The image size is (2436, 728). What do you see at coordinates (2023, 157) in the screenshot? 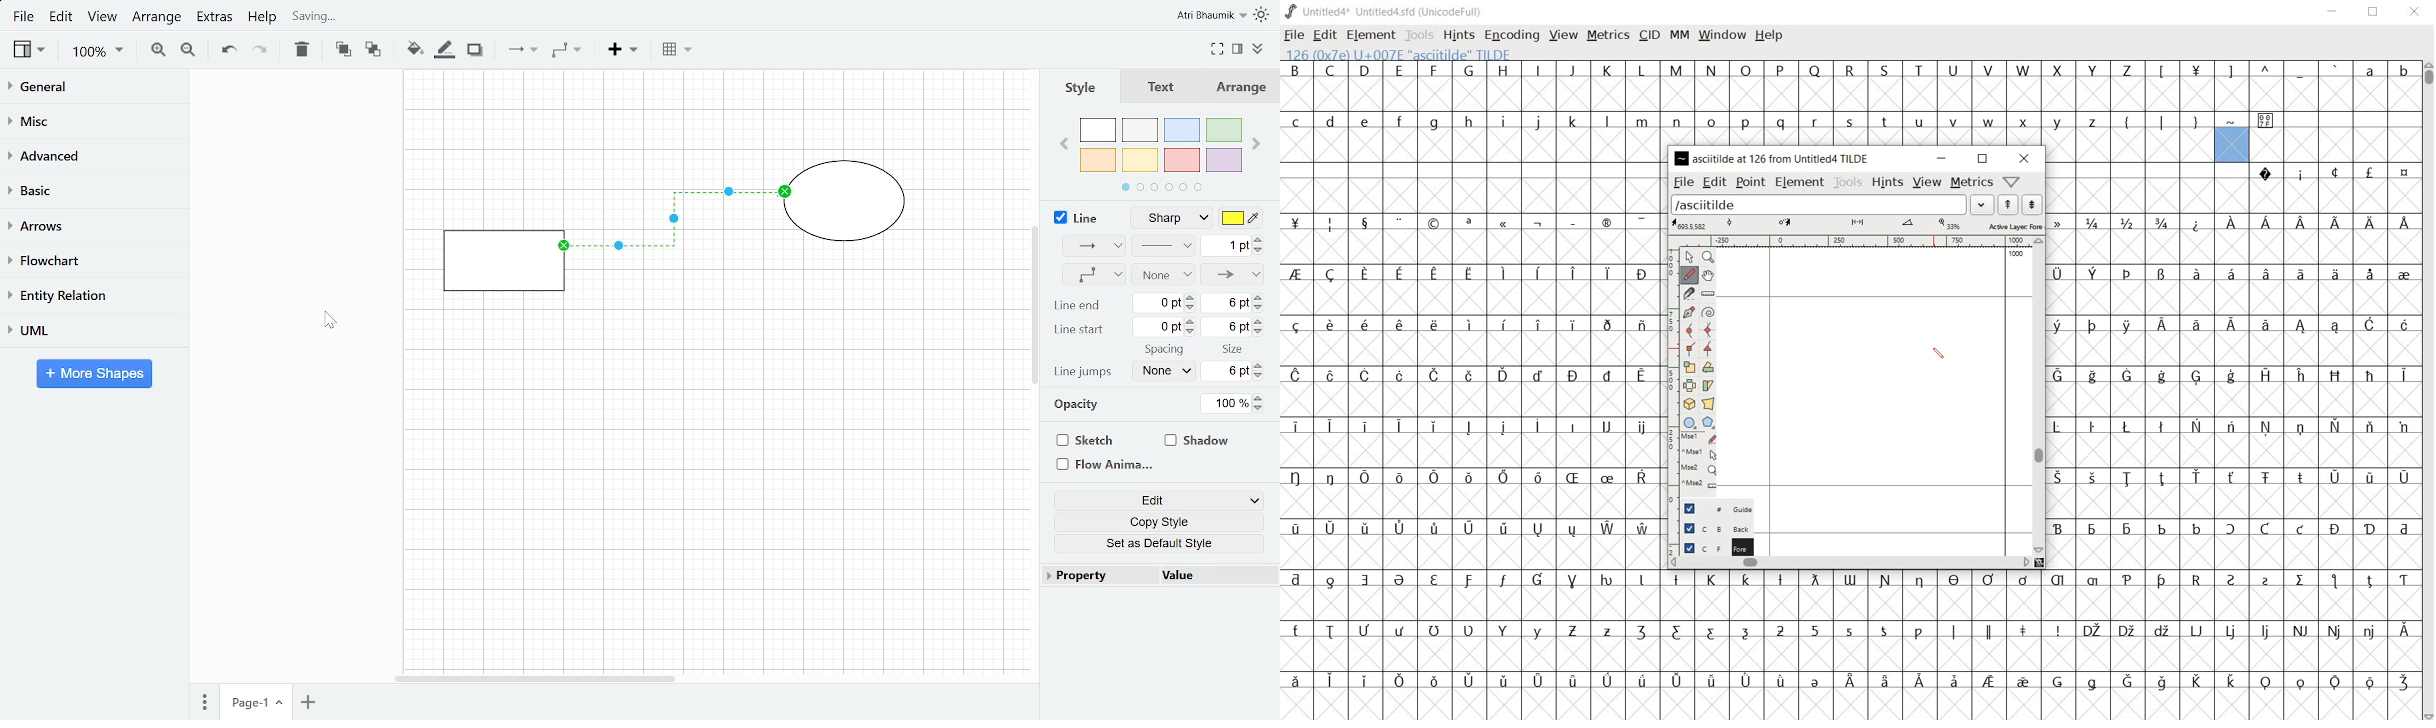
I see `close` at bounding box center [2023, 157].